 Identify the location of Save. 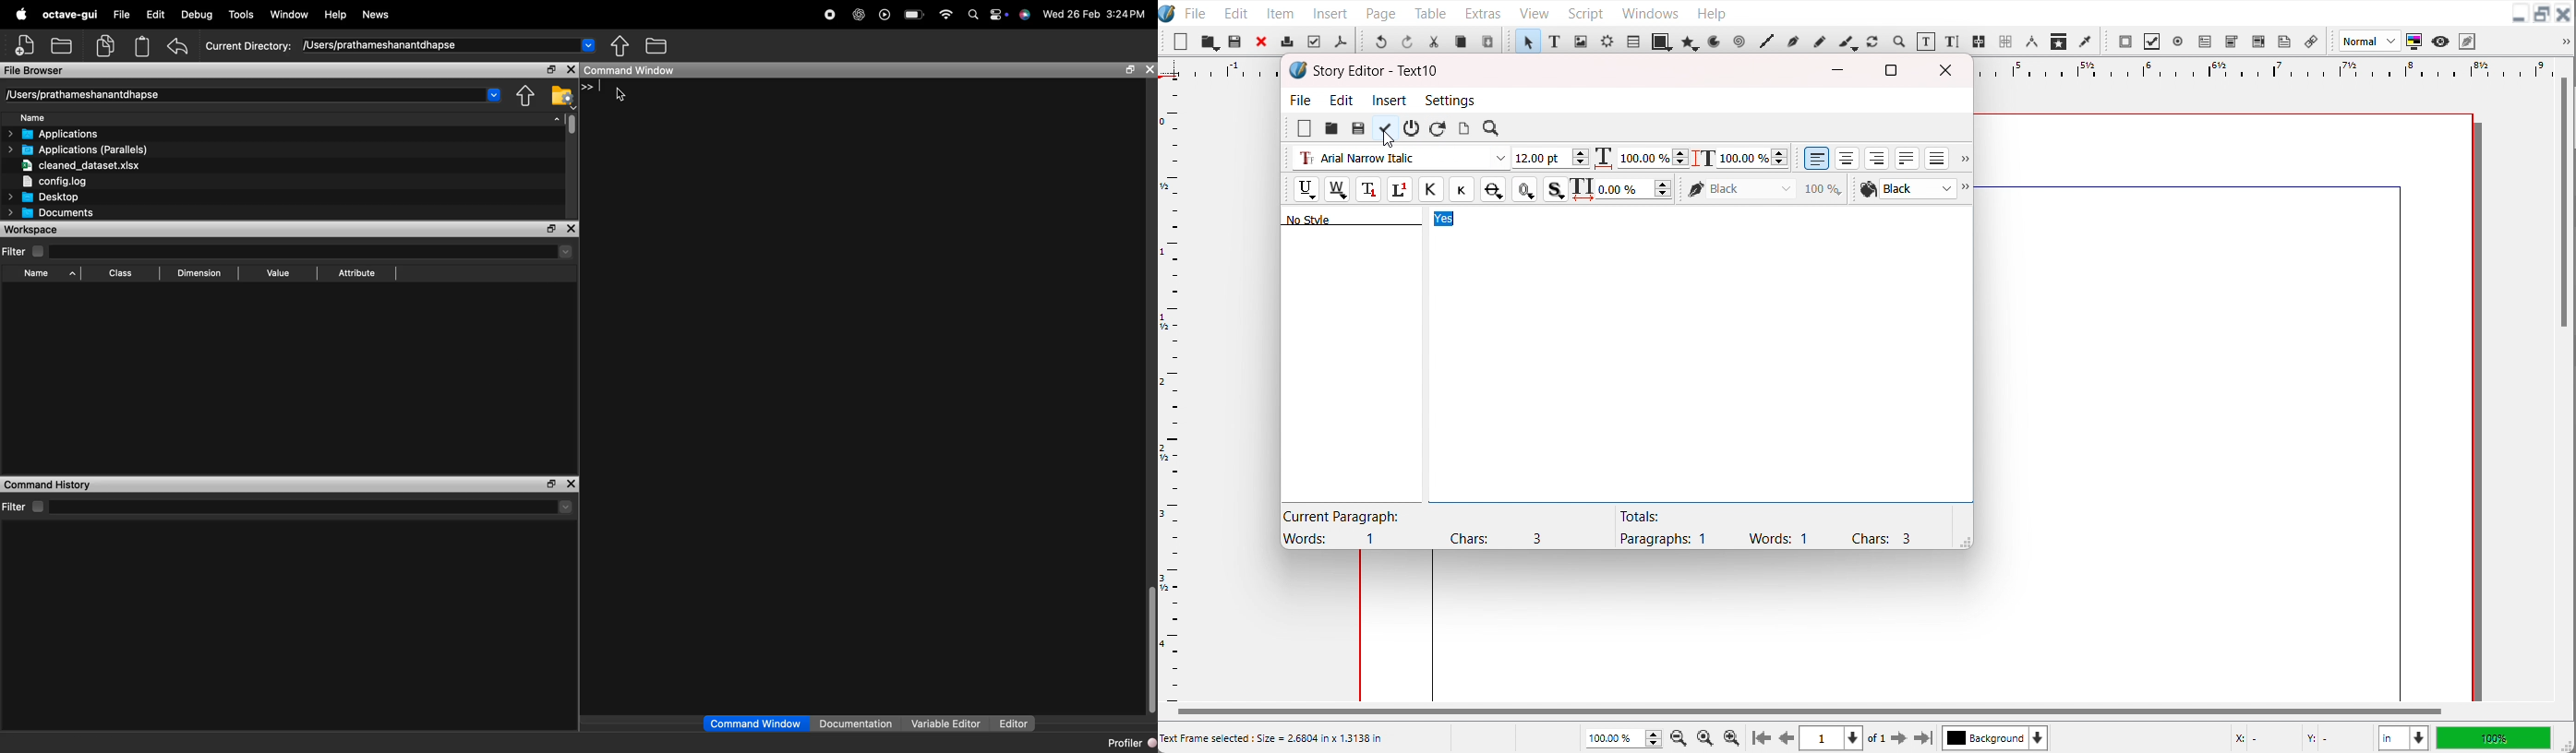
(1358, 128).